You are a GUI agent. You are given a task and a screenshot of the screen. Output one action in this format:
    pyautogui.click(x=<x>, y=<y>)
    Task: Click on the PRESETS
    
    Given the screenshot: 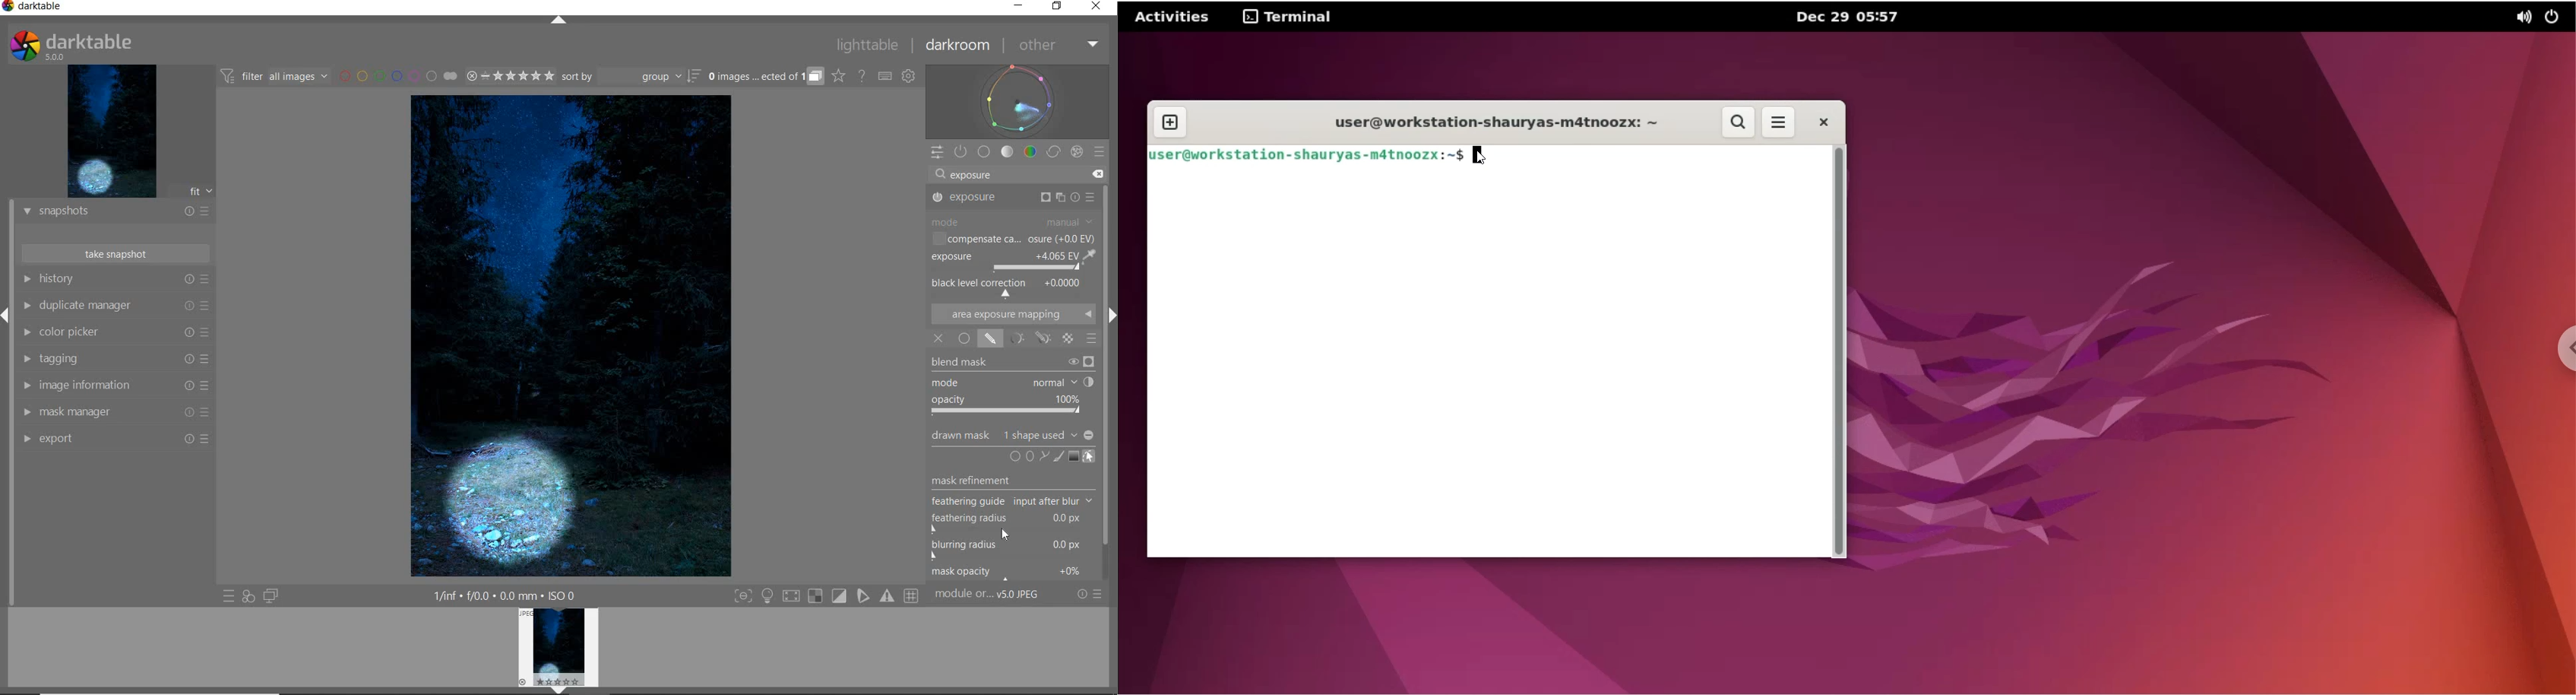 What is the action you would take?
    pyautogui.click(x=1101, y=150)
    